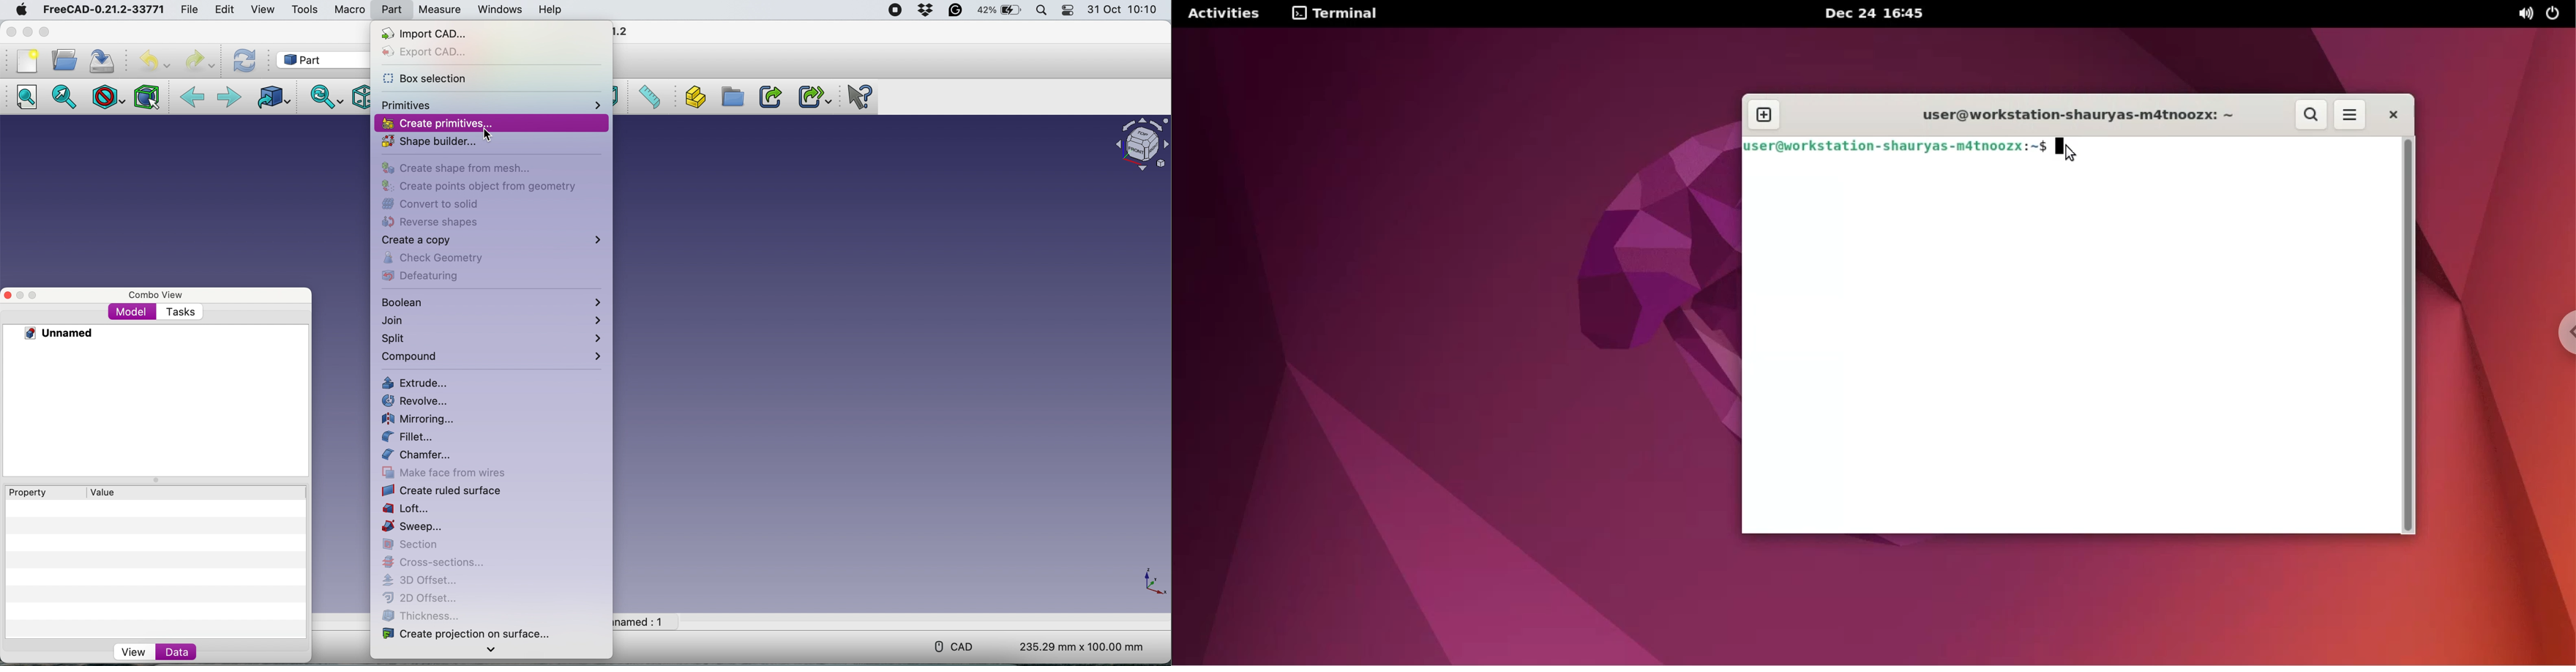 This screenshot has width=2576, height=672. I want to click on Screen recorder, so click(897, 10).